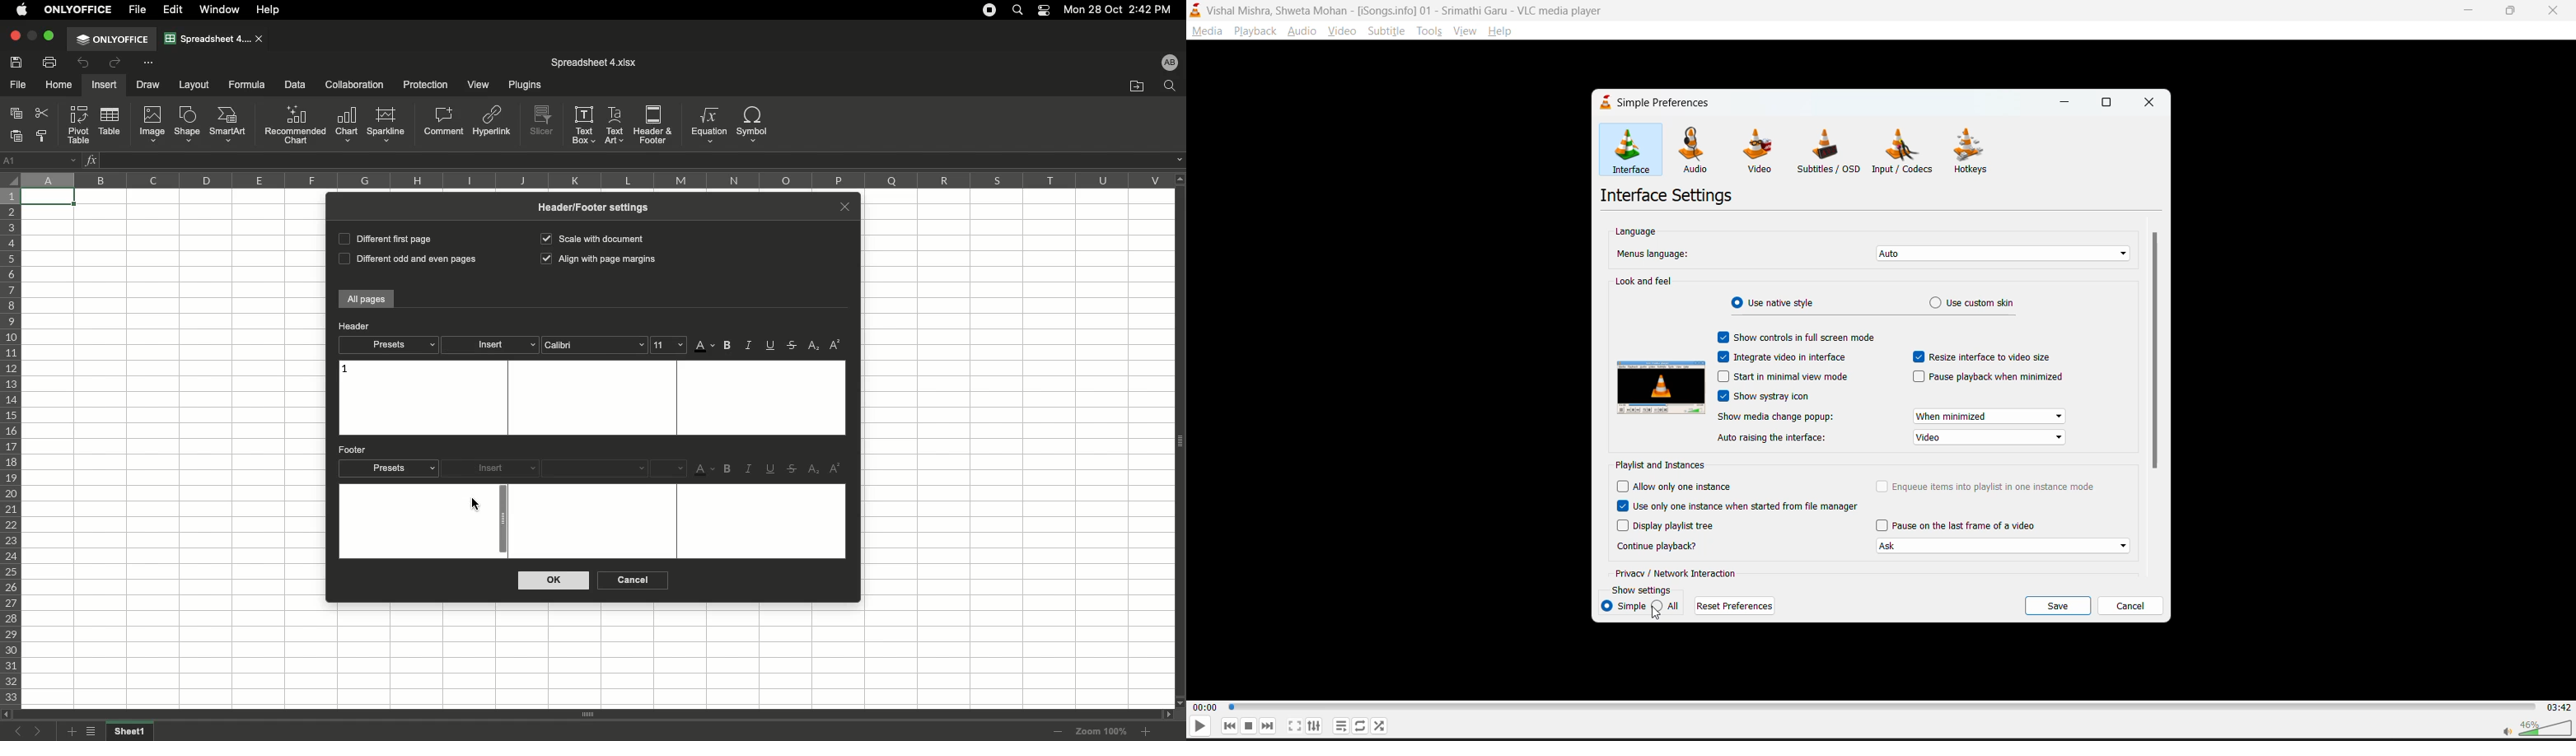  I want to click on Apple logo, so click(22, 9).